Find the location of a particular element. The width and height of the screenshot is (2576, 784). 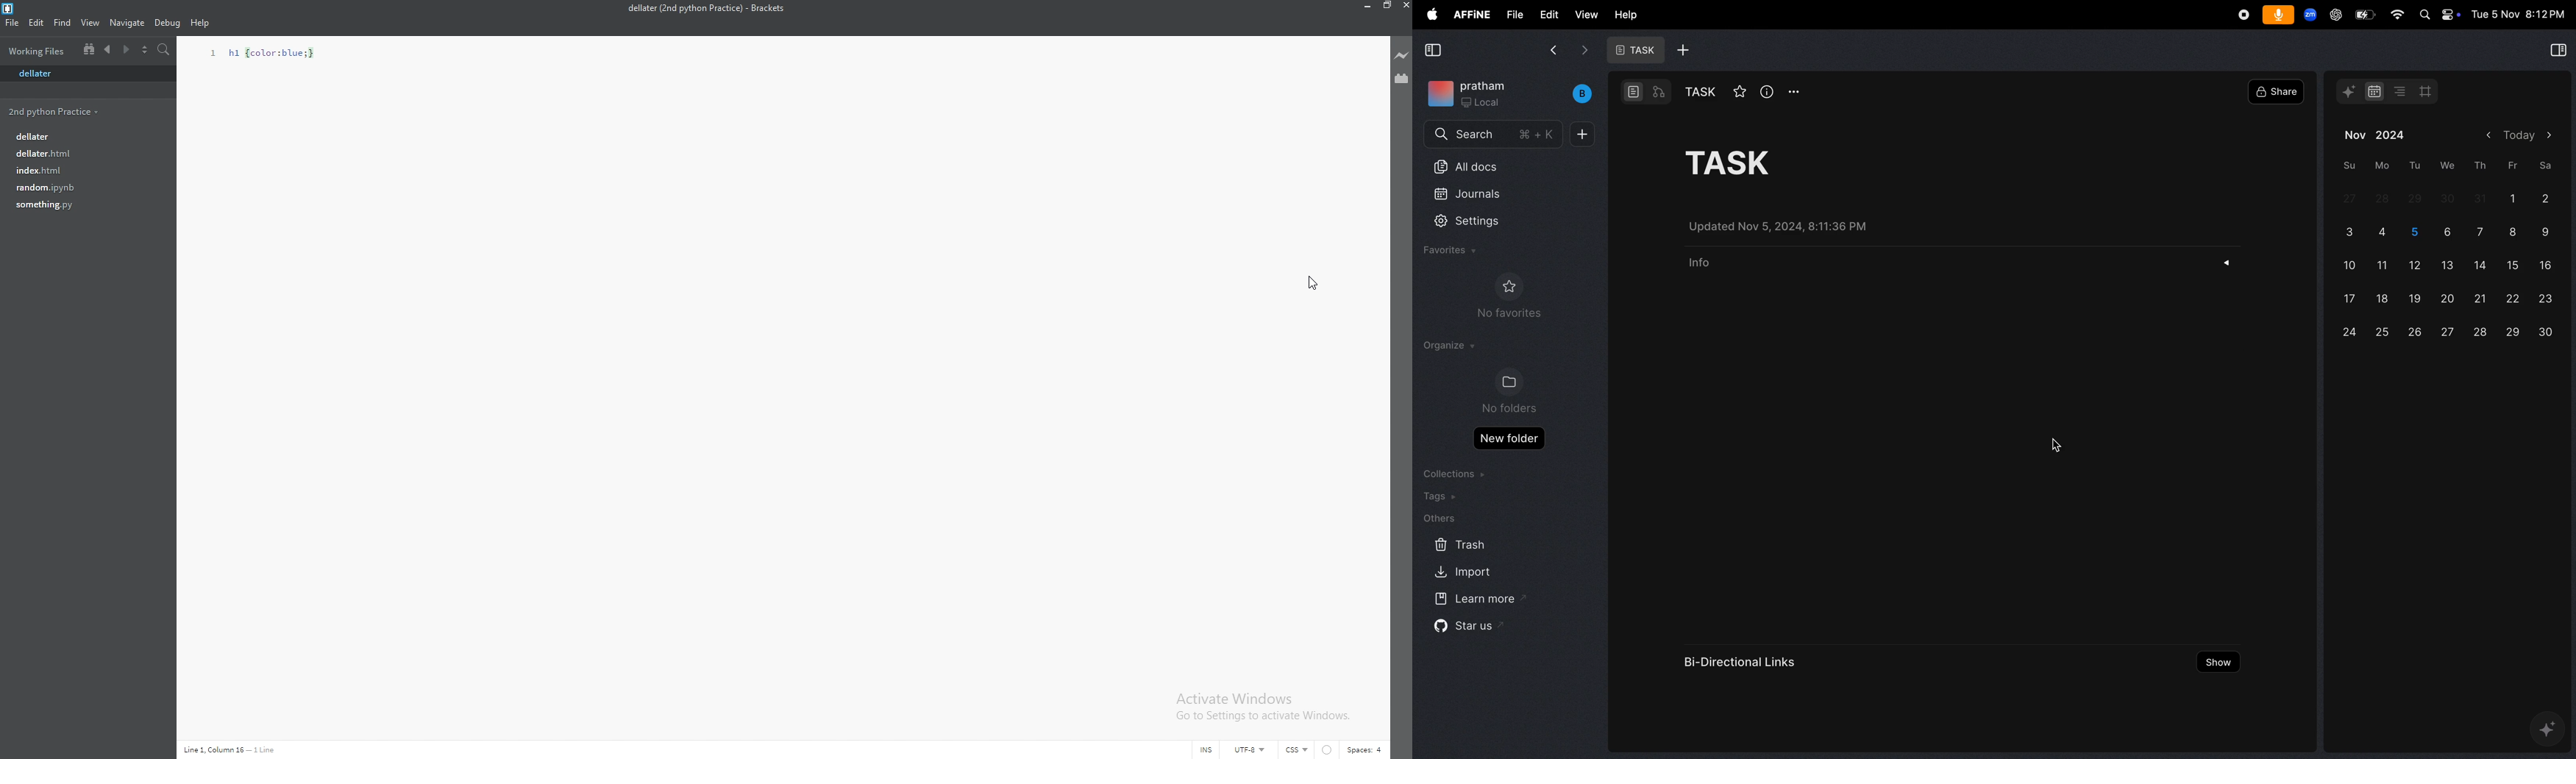

edit is located at coordinates (37, 22).